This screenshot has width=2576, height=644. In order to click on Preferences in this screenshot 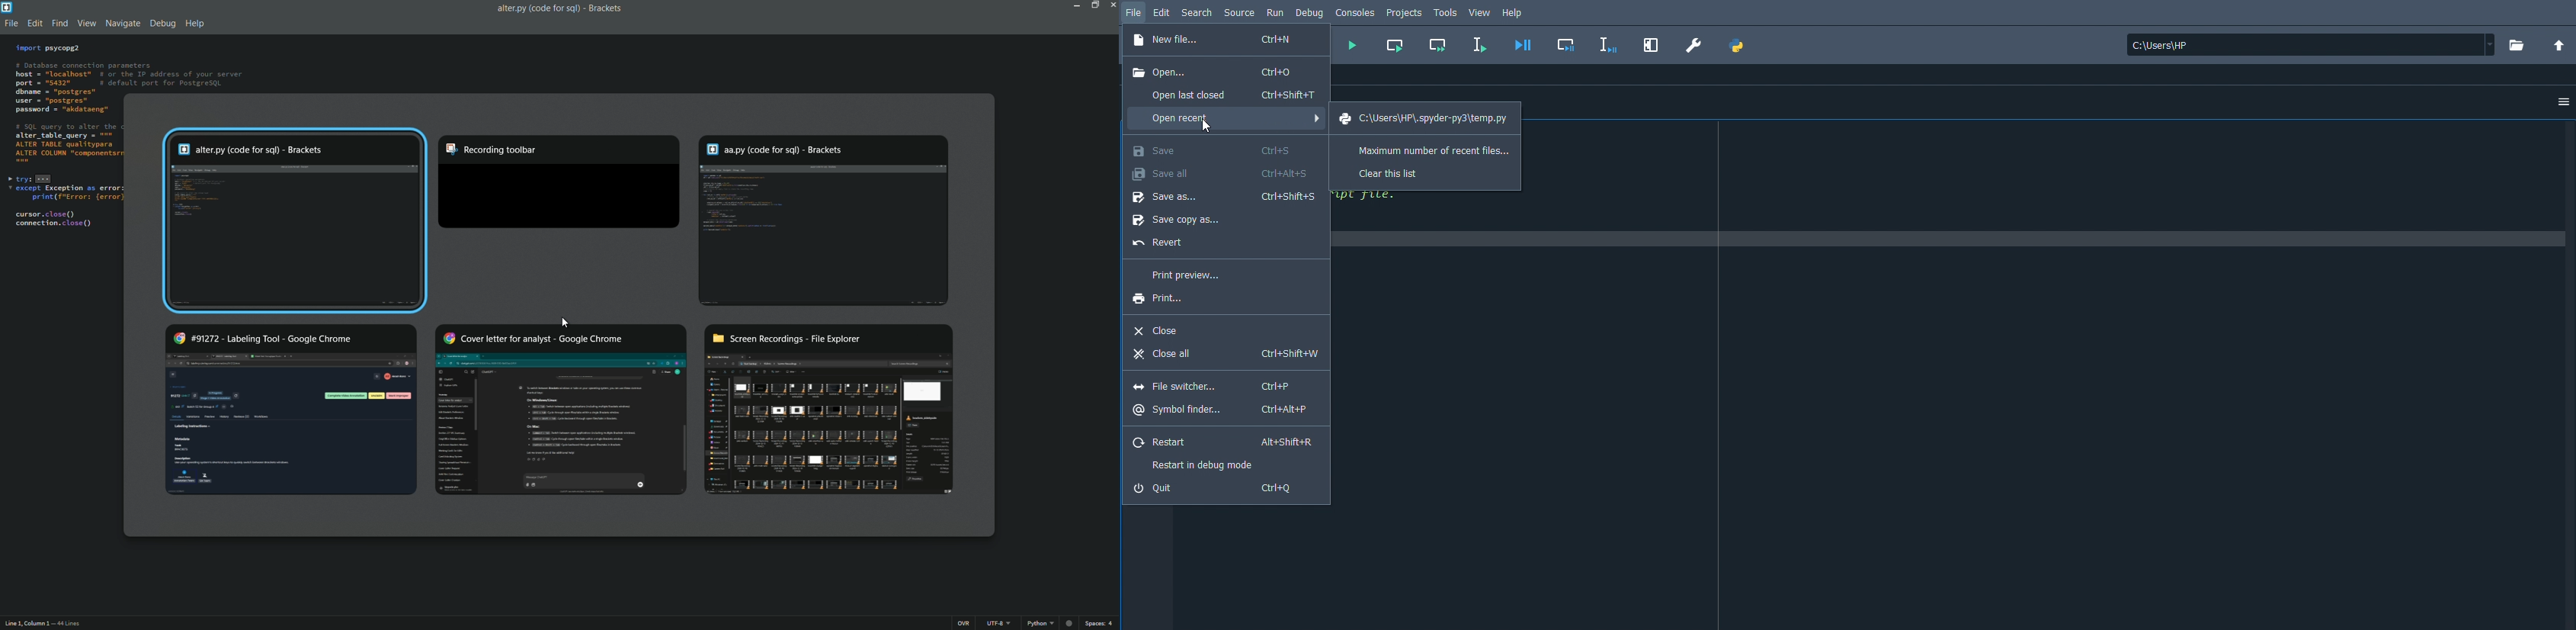, I will do `click(1694, 45)`.